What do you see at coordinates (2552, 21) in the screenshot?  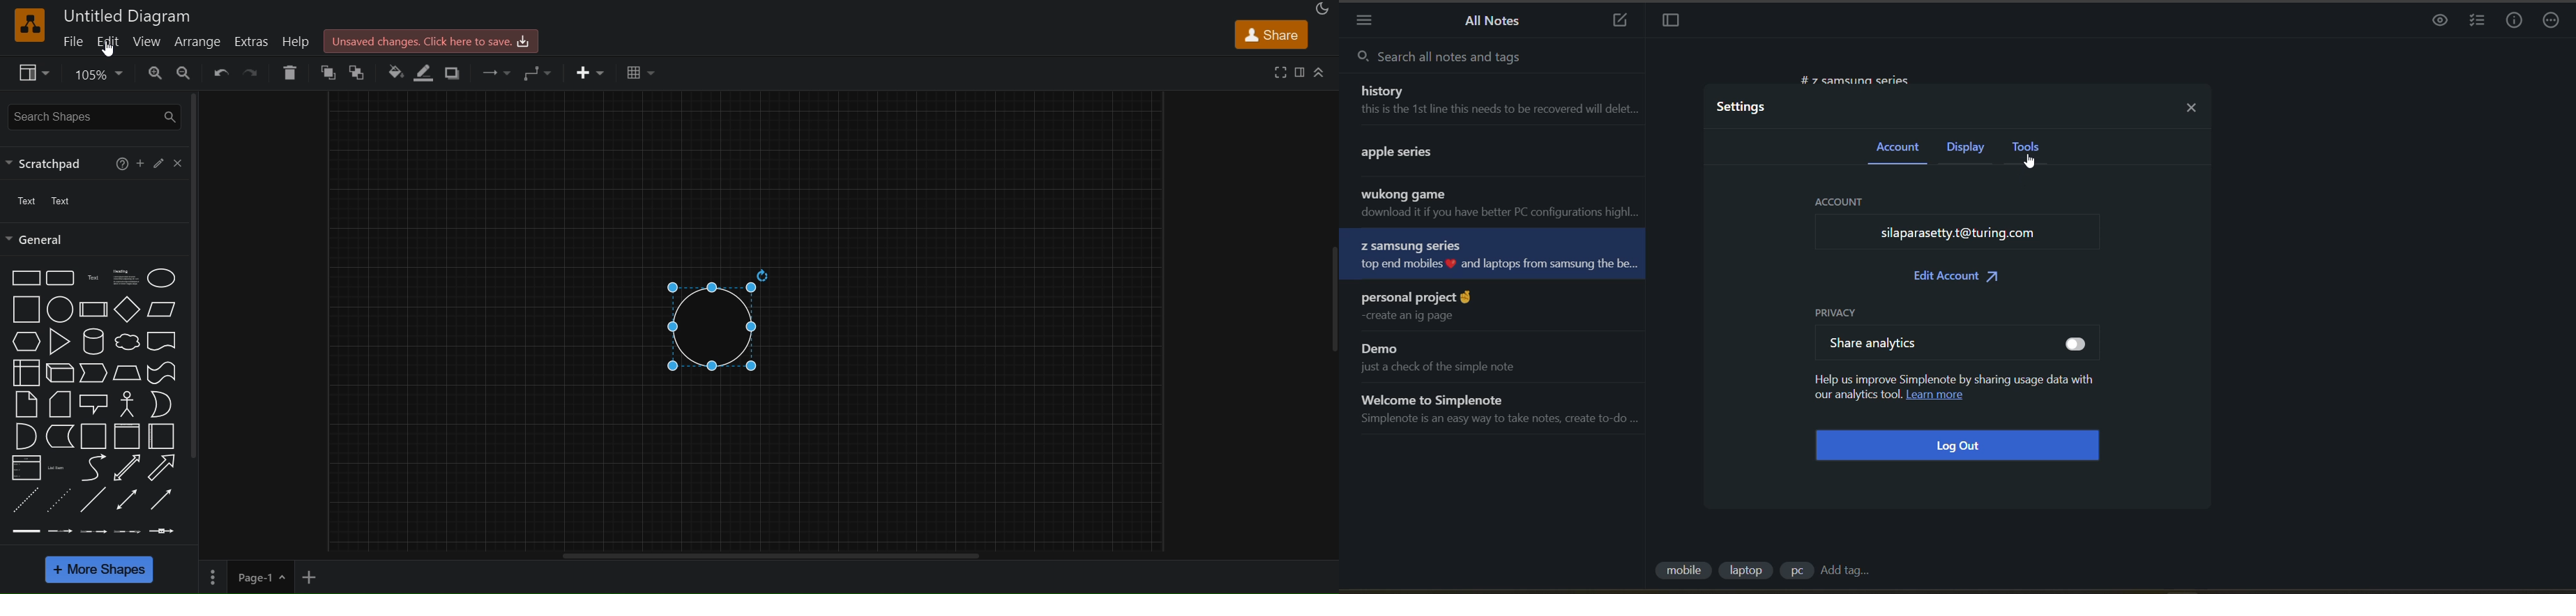 I see `actions` at bounding box center [2552, 21].